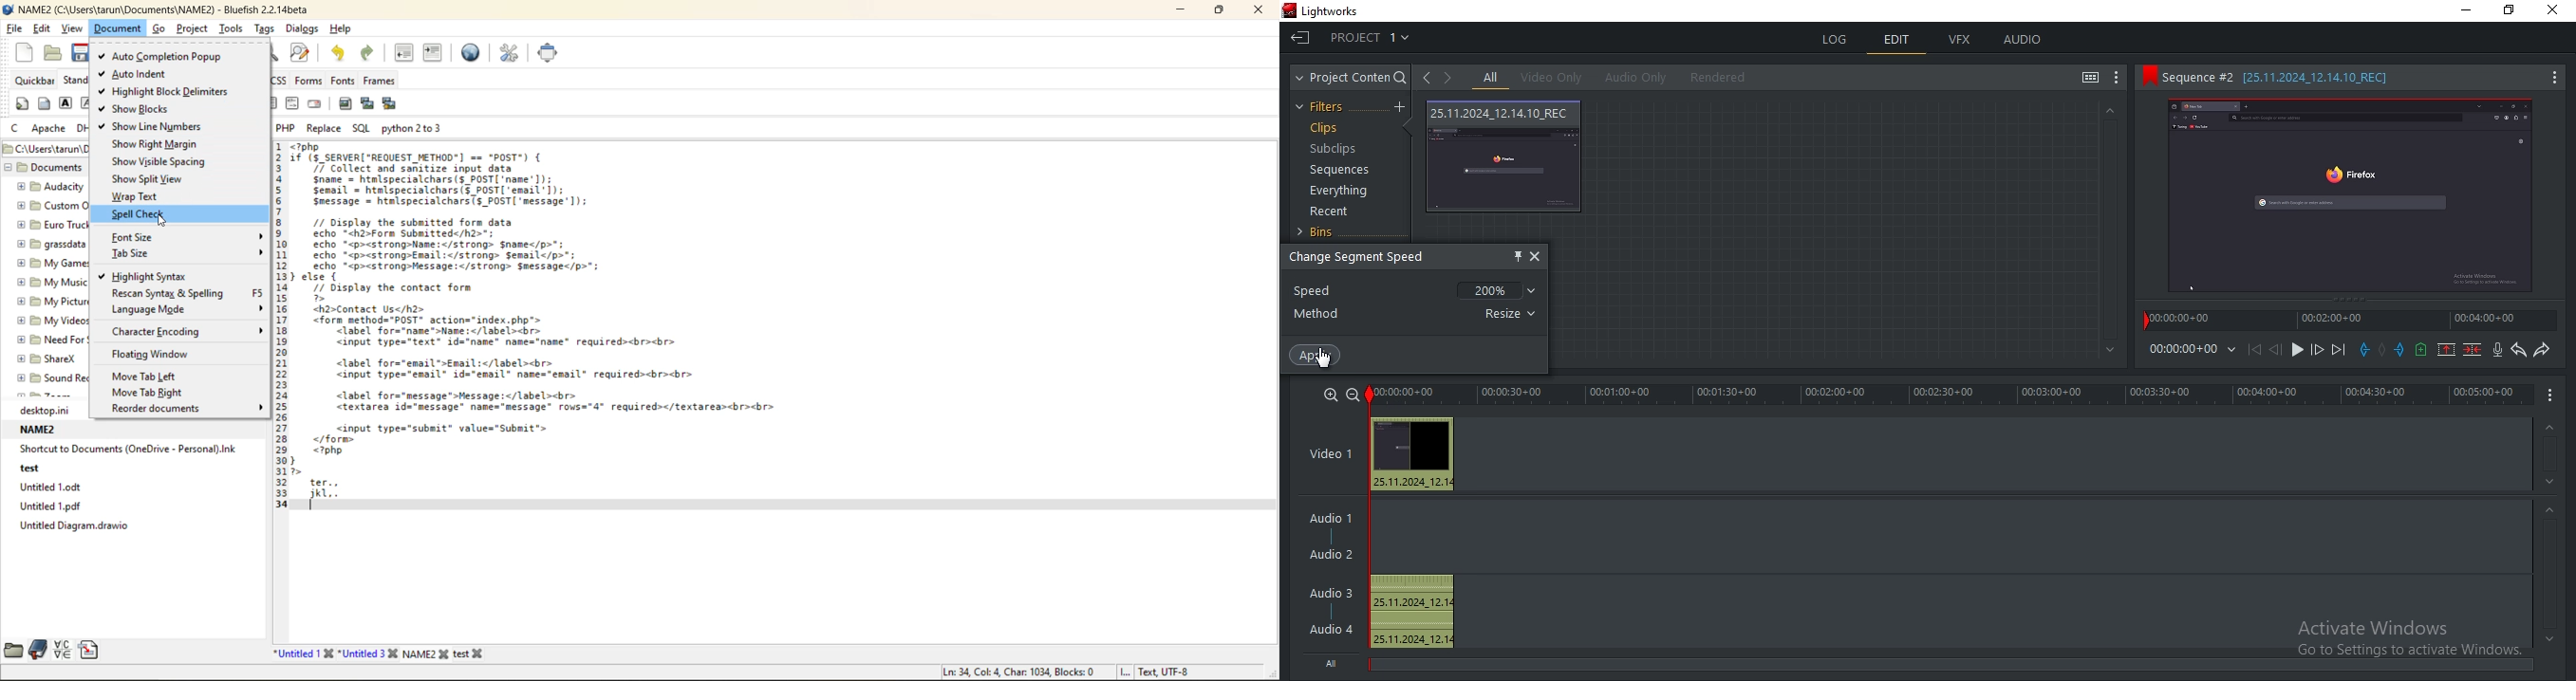 The image size is (2576, 700). Describe the element at coordinates (44, 650) in the screenshot. I see `bookmarks` at that location.